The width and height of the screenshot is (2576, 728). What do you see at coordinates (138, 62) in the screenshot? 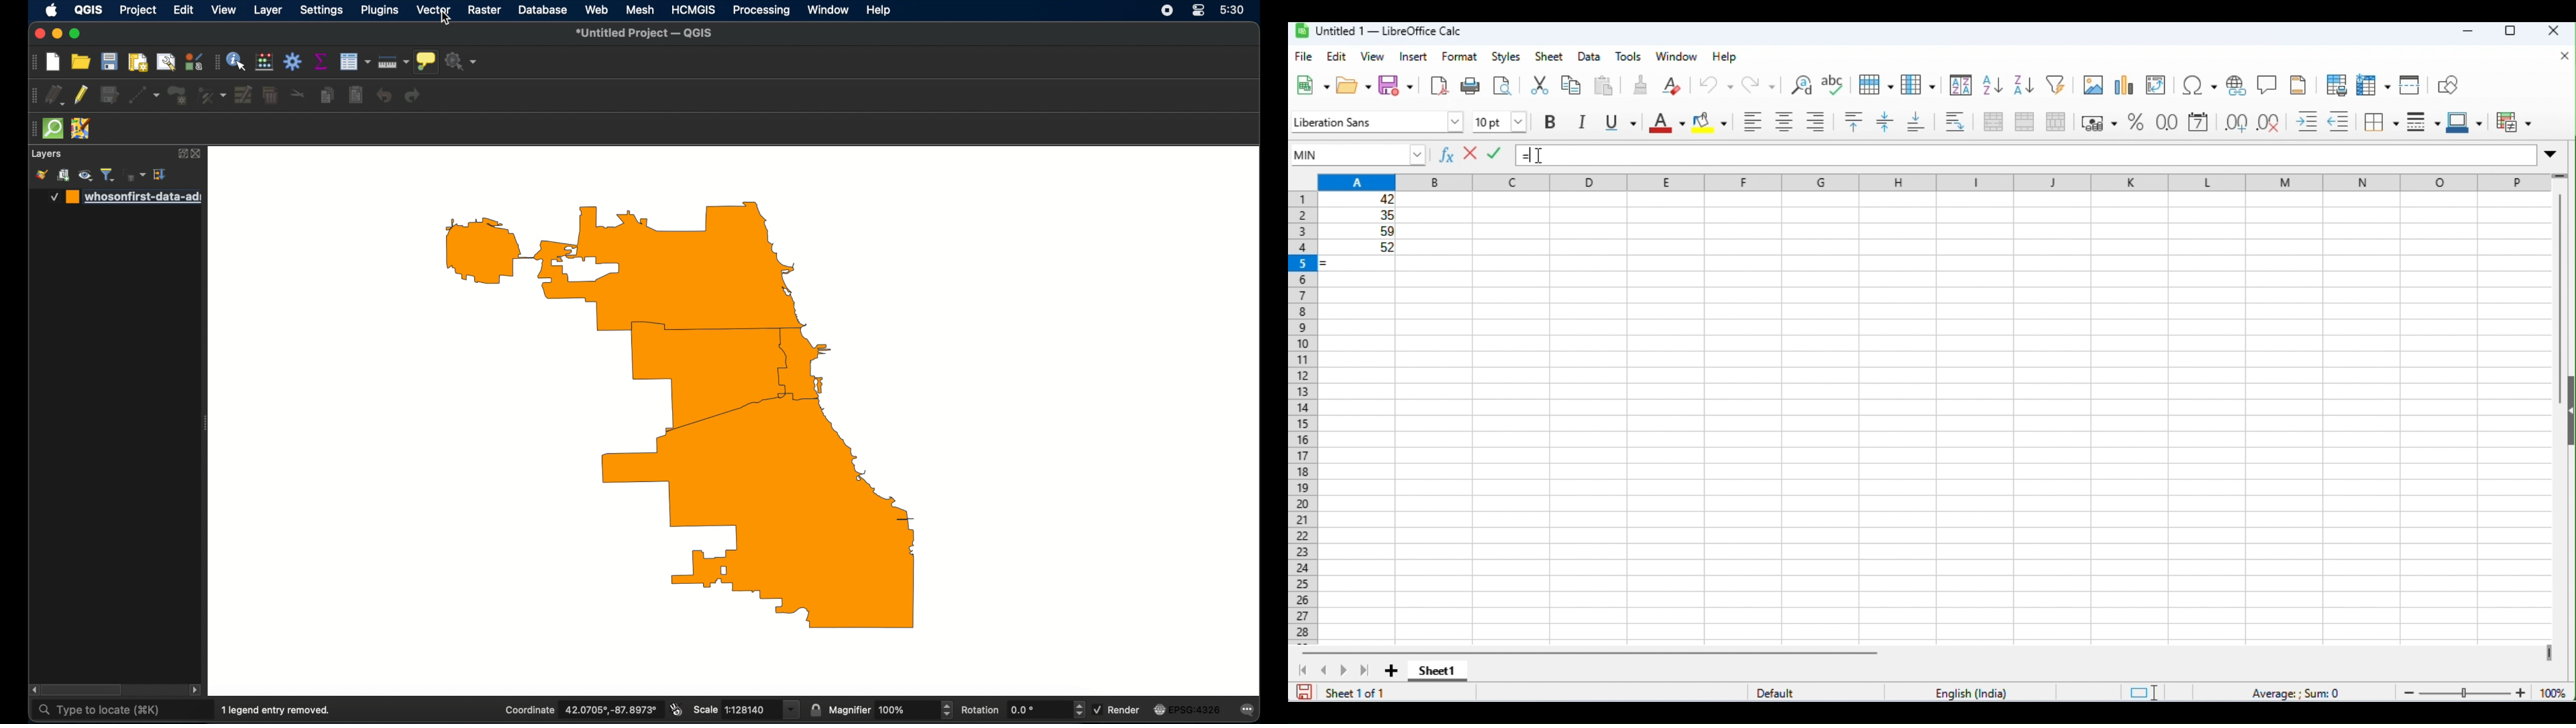
I see `print layout` at bounding box center [138, 62].